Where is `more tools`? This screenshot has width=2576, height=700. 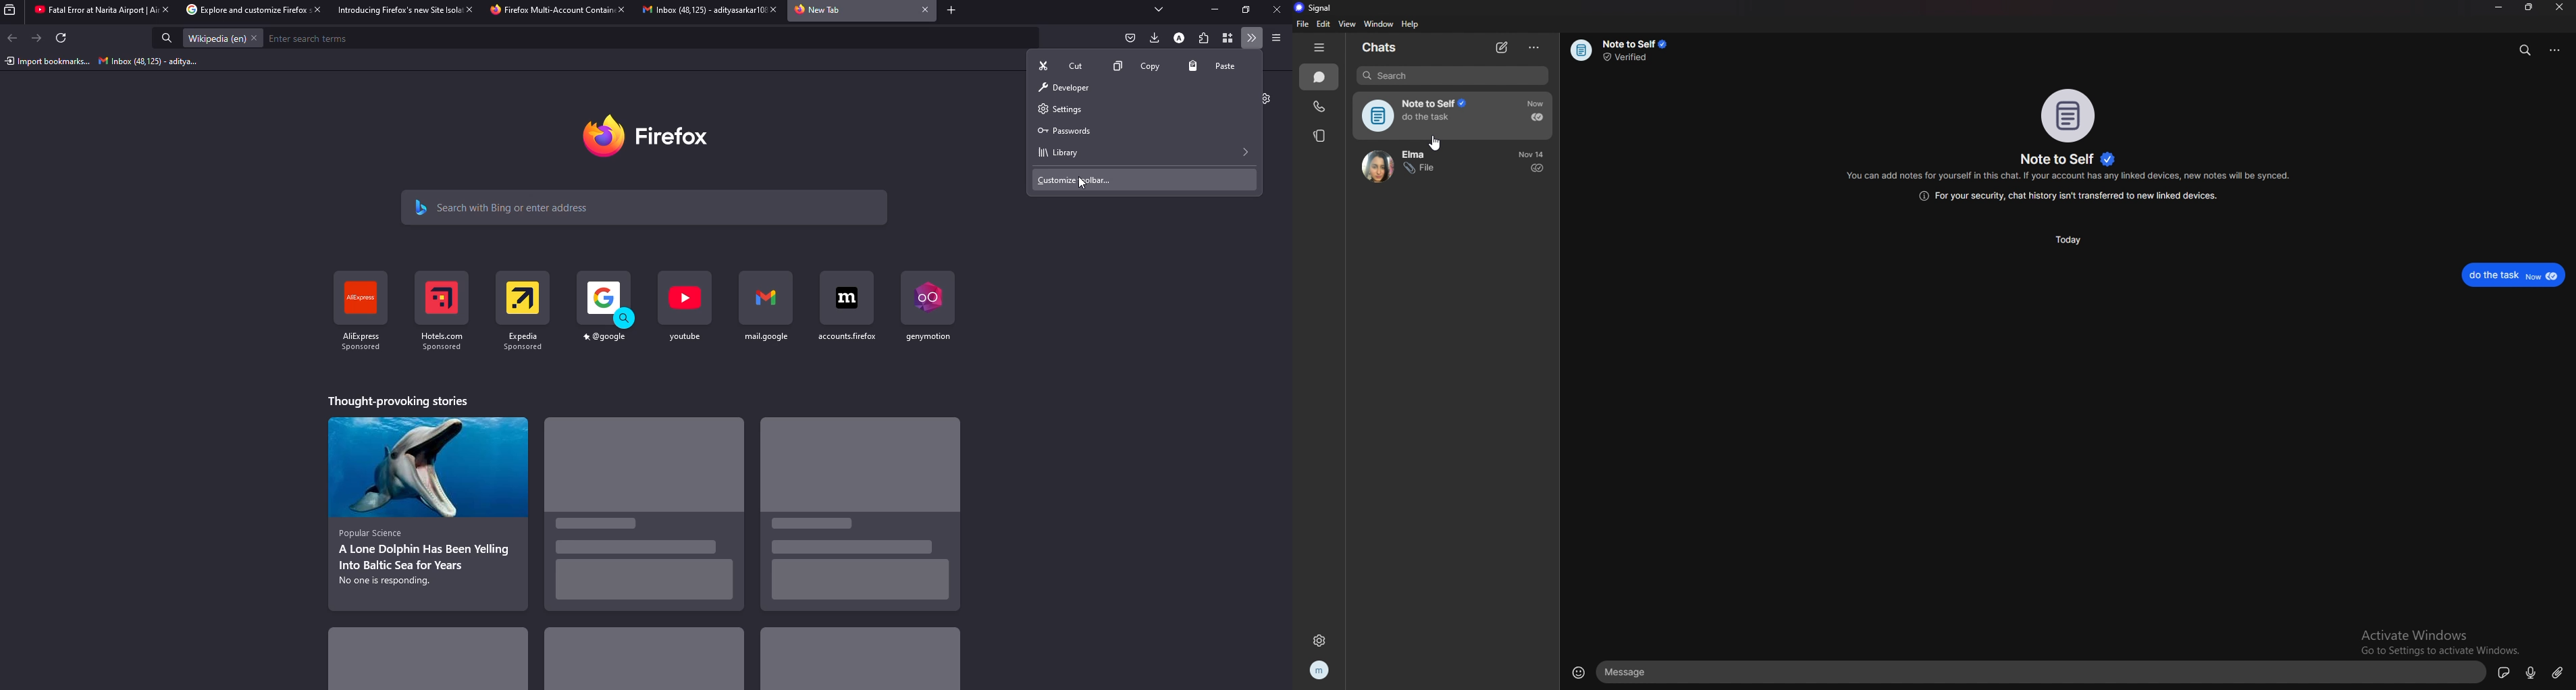 more tools is located at coordinates (1253, 38).